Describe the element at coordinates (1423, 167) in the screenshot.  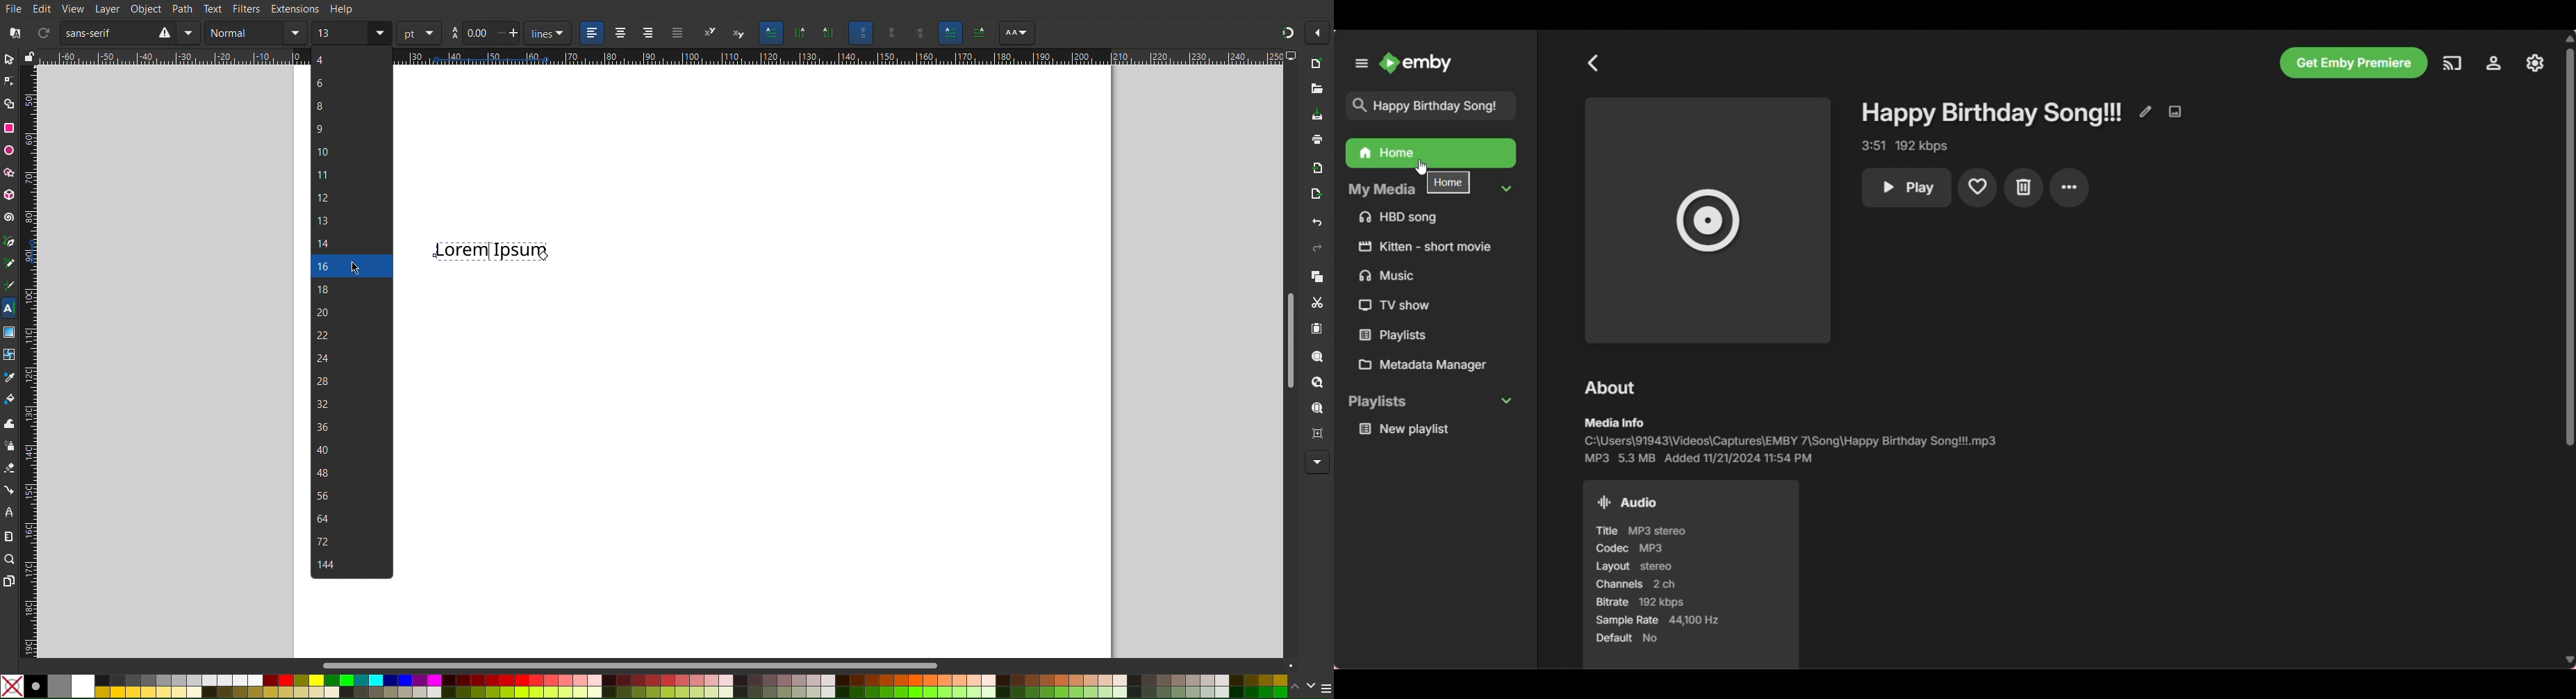
I see `Cursor ` at that location.